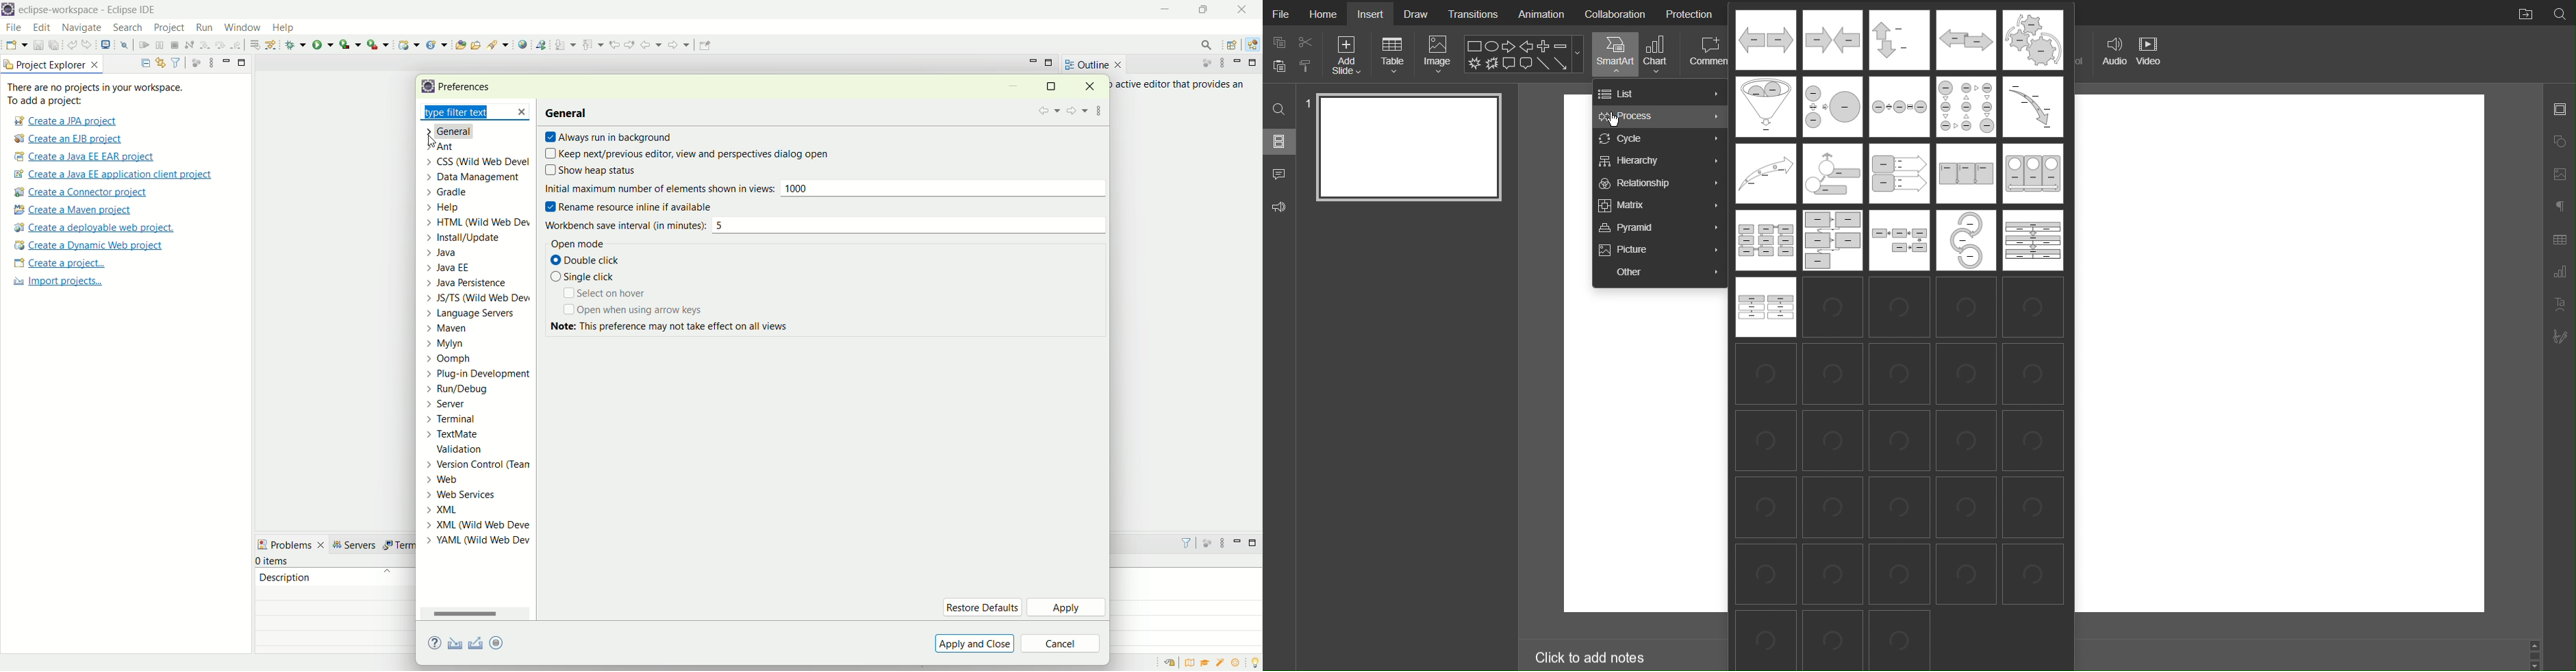 The height and width of the screenshot is (672, 2576). Describe the element at coordinates (1416, 13) in the screenshot. I see `Draw` at that location.